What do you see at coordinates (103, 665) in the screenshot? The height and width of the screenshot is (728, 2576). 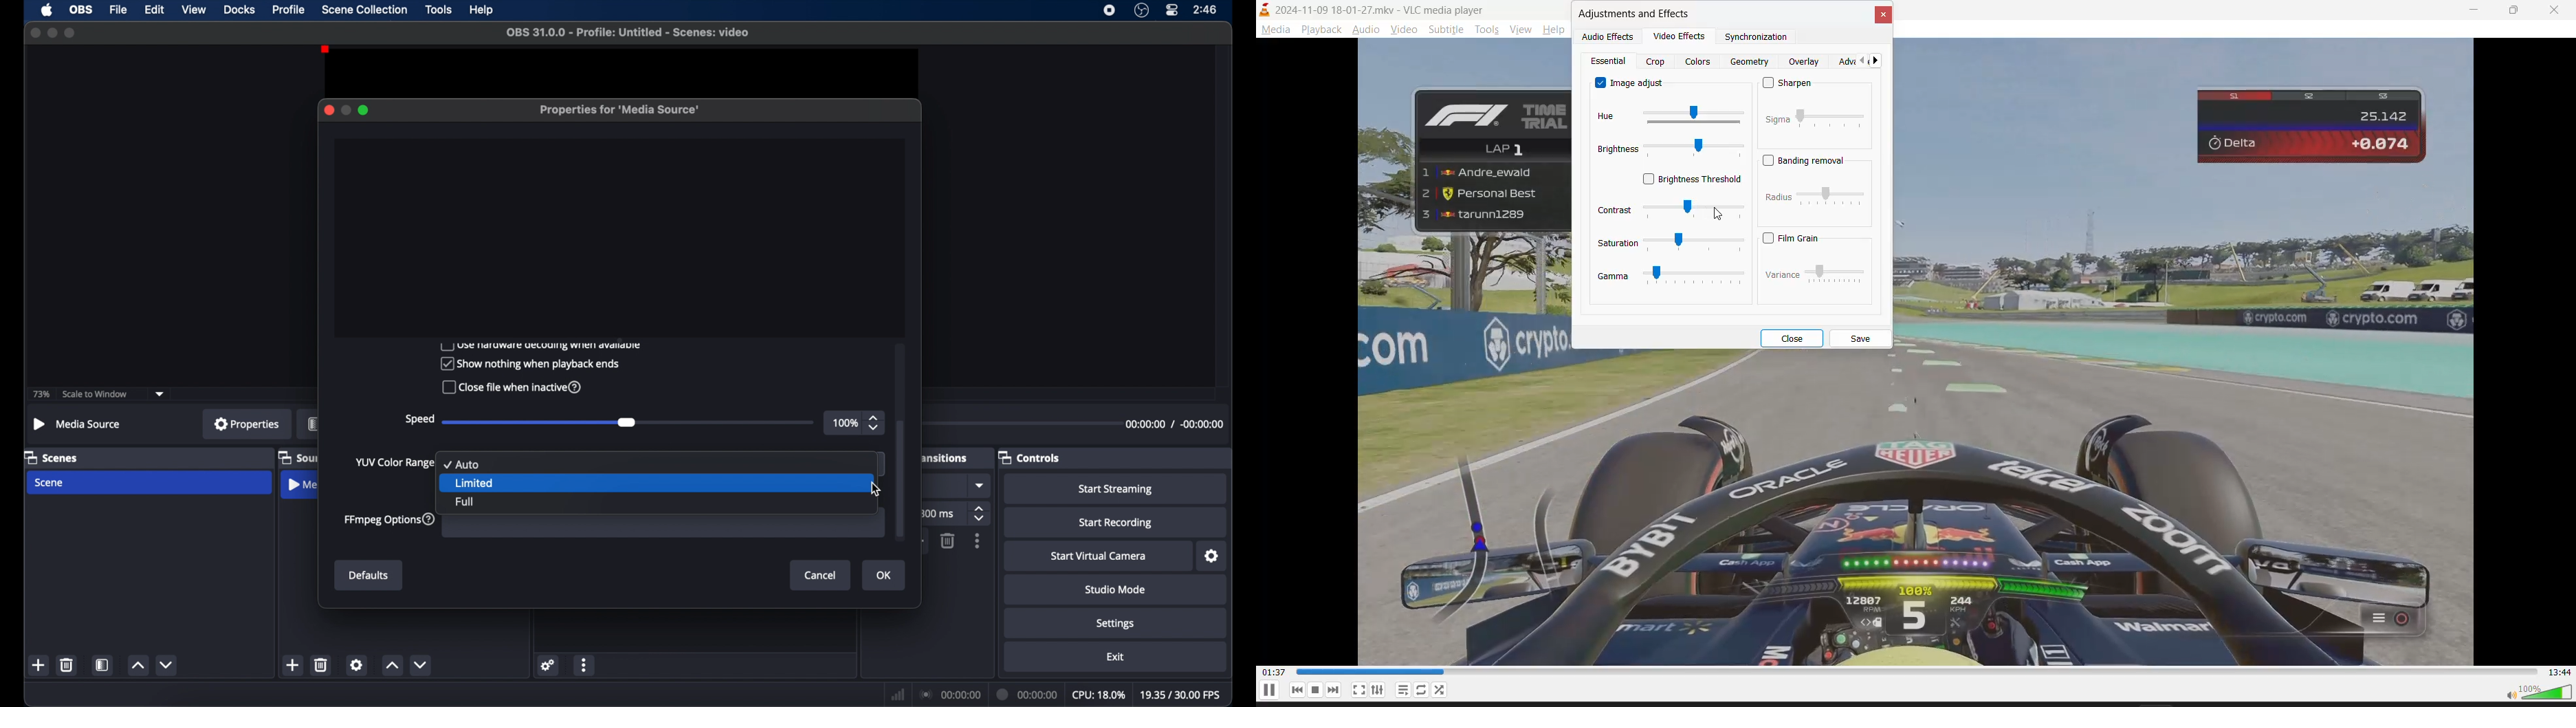 I see `scene filters` at bounding box center [103, 665].